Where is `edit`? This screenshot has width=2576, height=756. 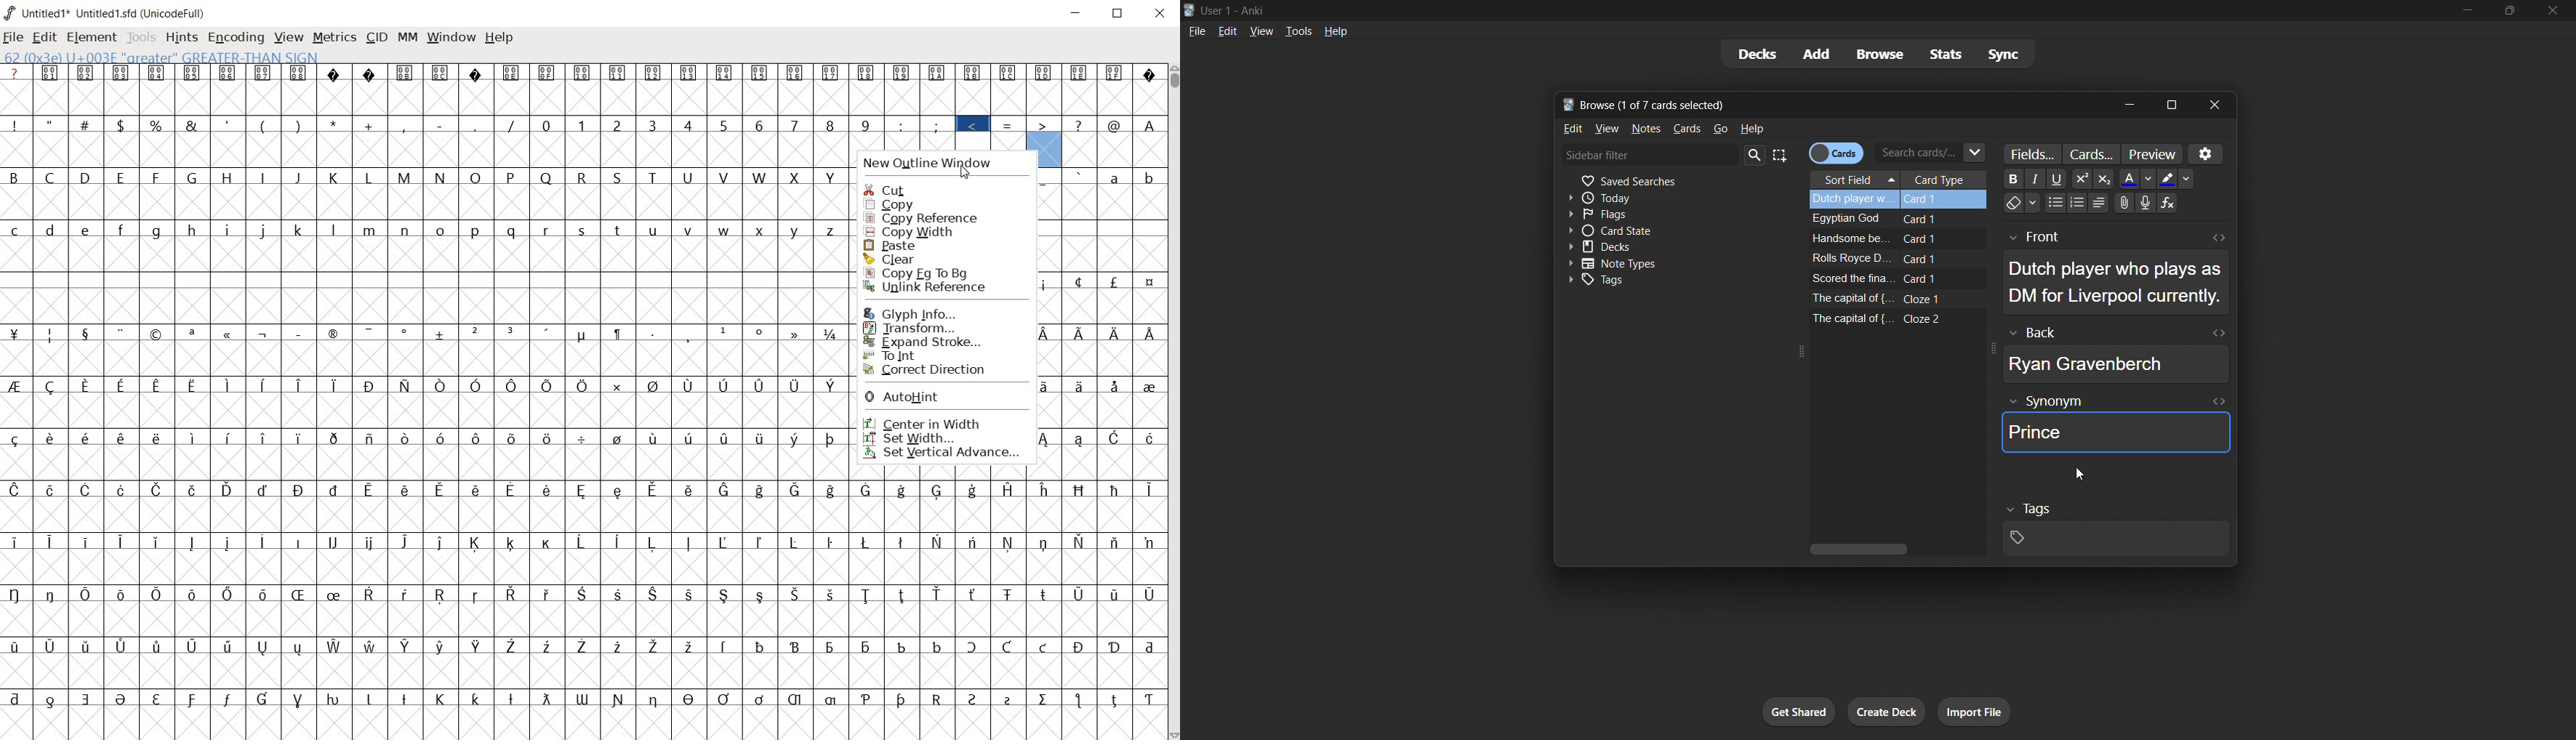 edit is located at coordinates (43, 37).